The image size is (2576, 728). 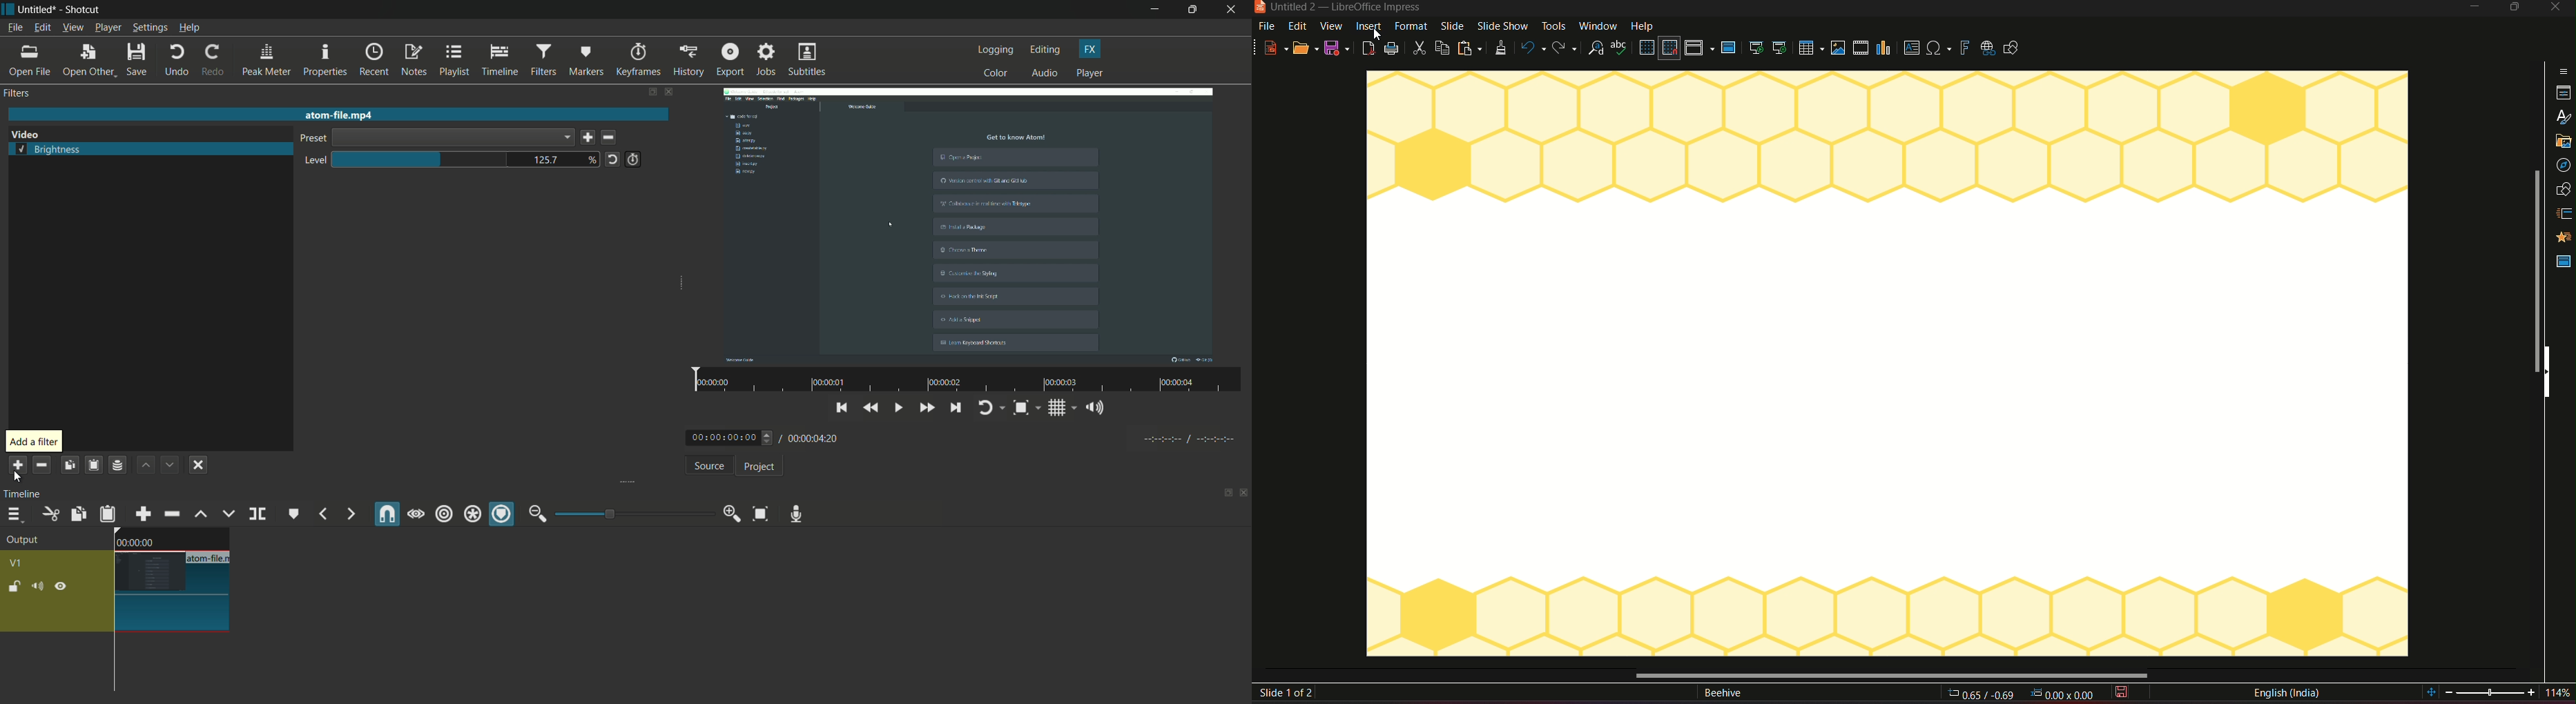 What do you see at coordinates (198, 465) in the screenshot?
I see `deselect the filter` at bounding box center [198, 465].